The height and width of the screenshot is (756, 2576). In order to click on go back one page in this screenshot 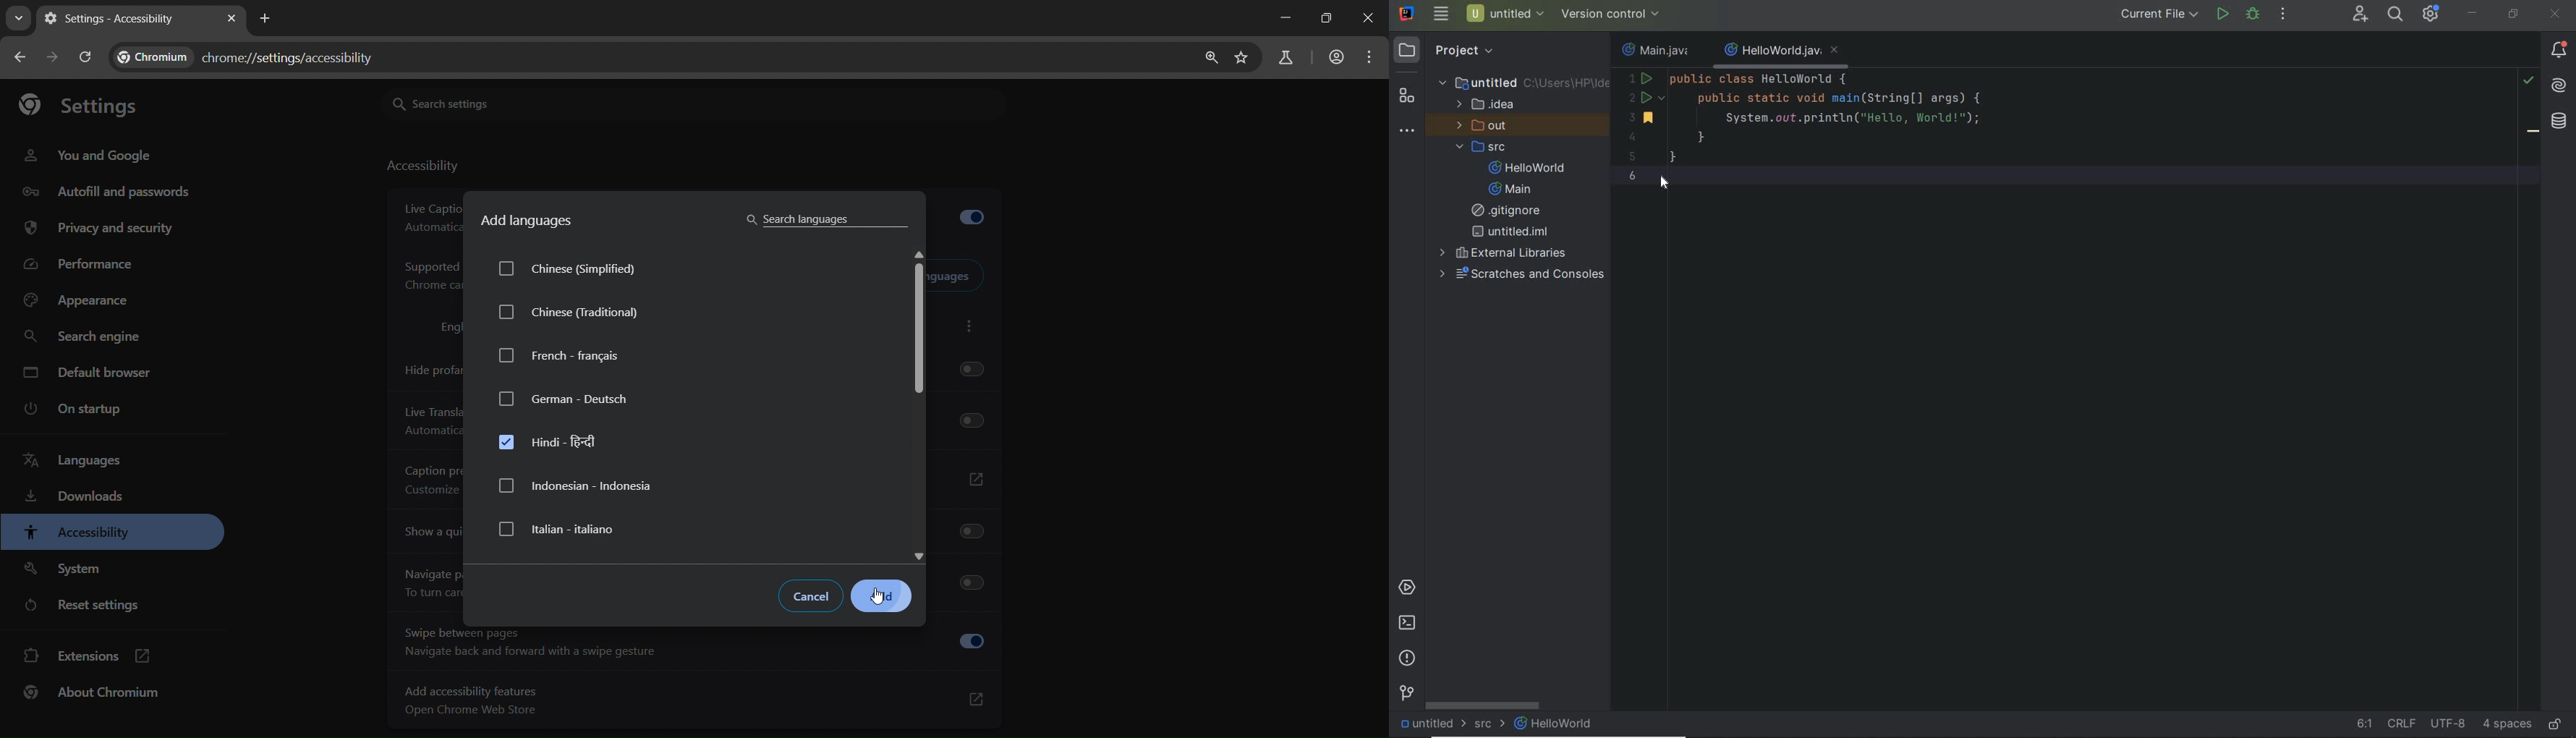, I will do `click(22, 56)`.